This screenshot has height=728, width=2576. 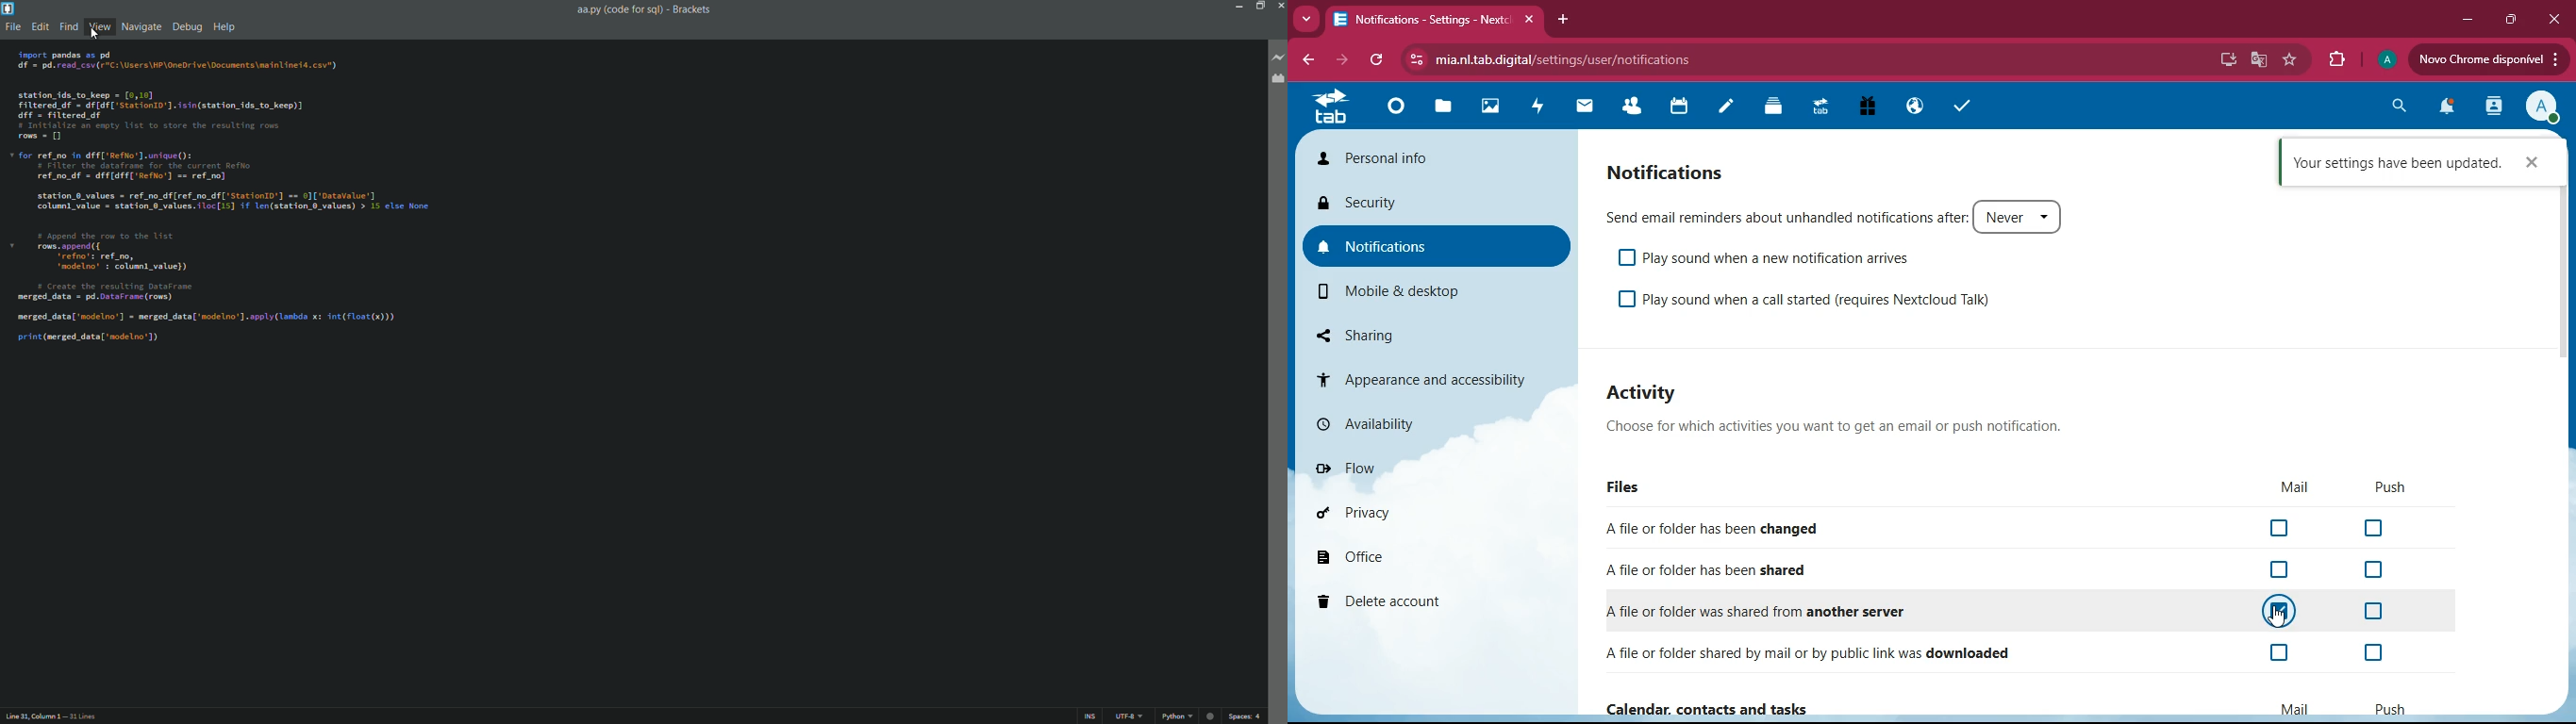 What do you see at coordinates (1957, 106) in the screenshot?
I see `tasks` at bounding box center [1957, 106].